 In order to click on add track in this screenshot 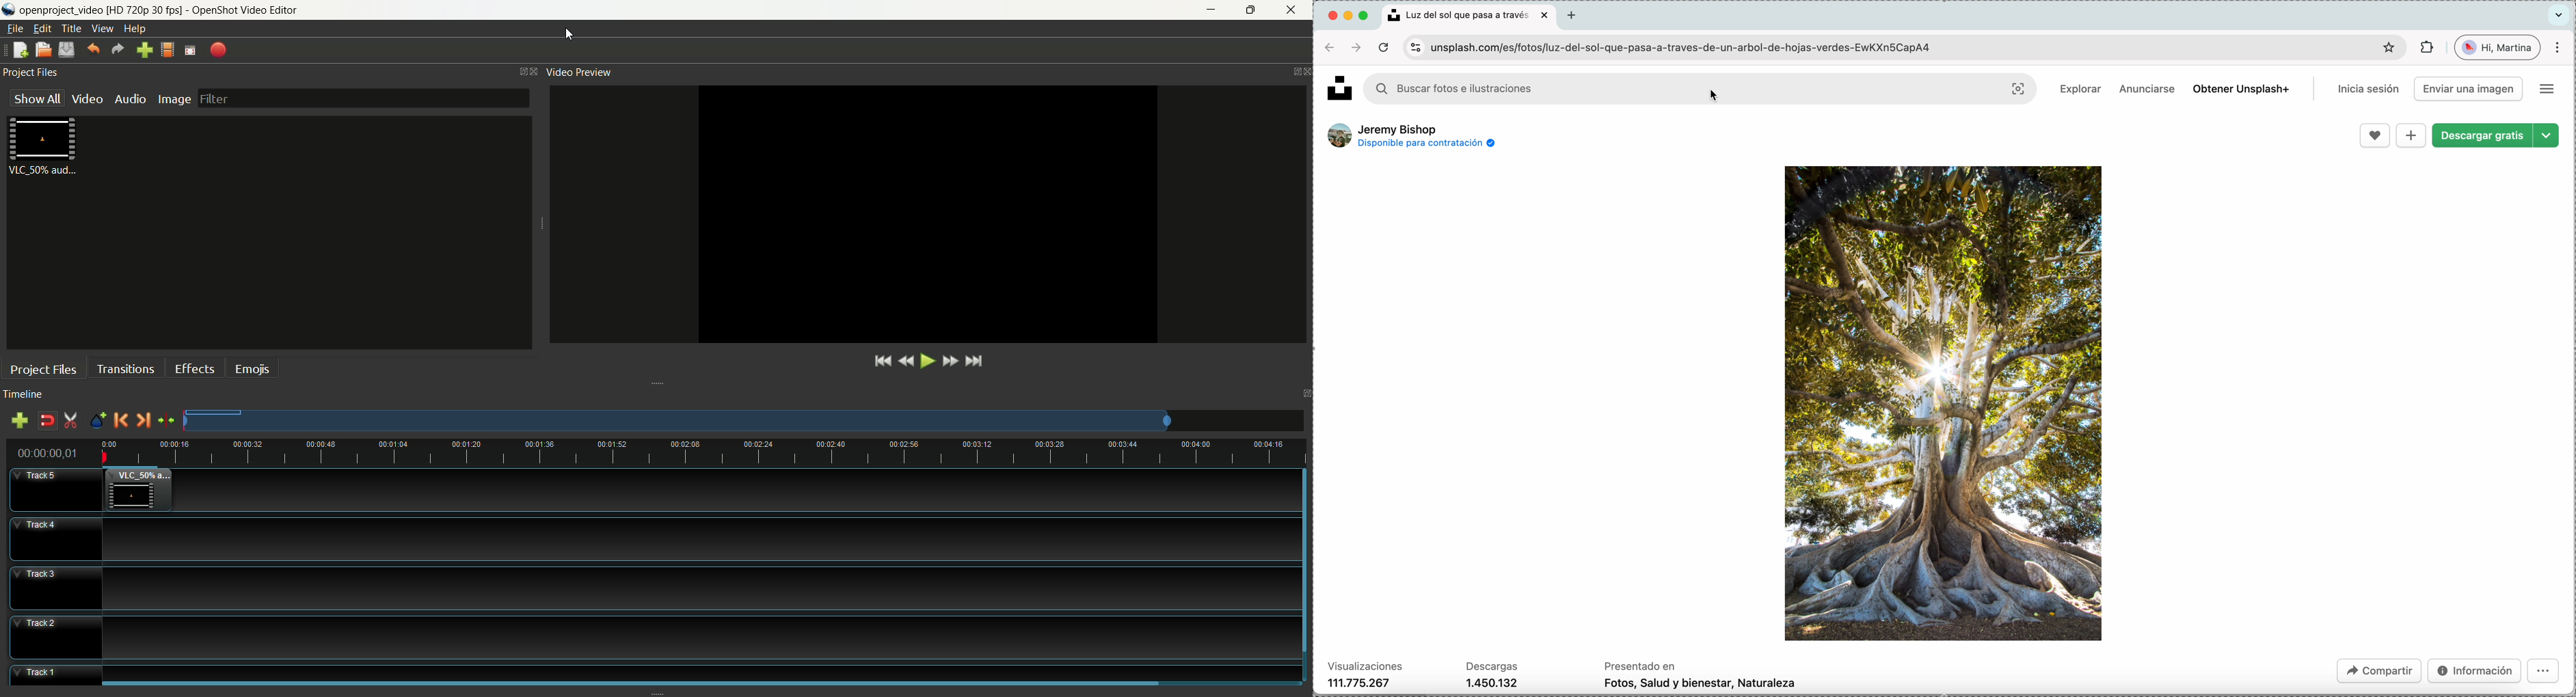, I will do `click(21, 419)`.